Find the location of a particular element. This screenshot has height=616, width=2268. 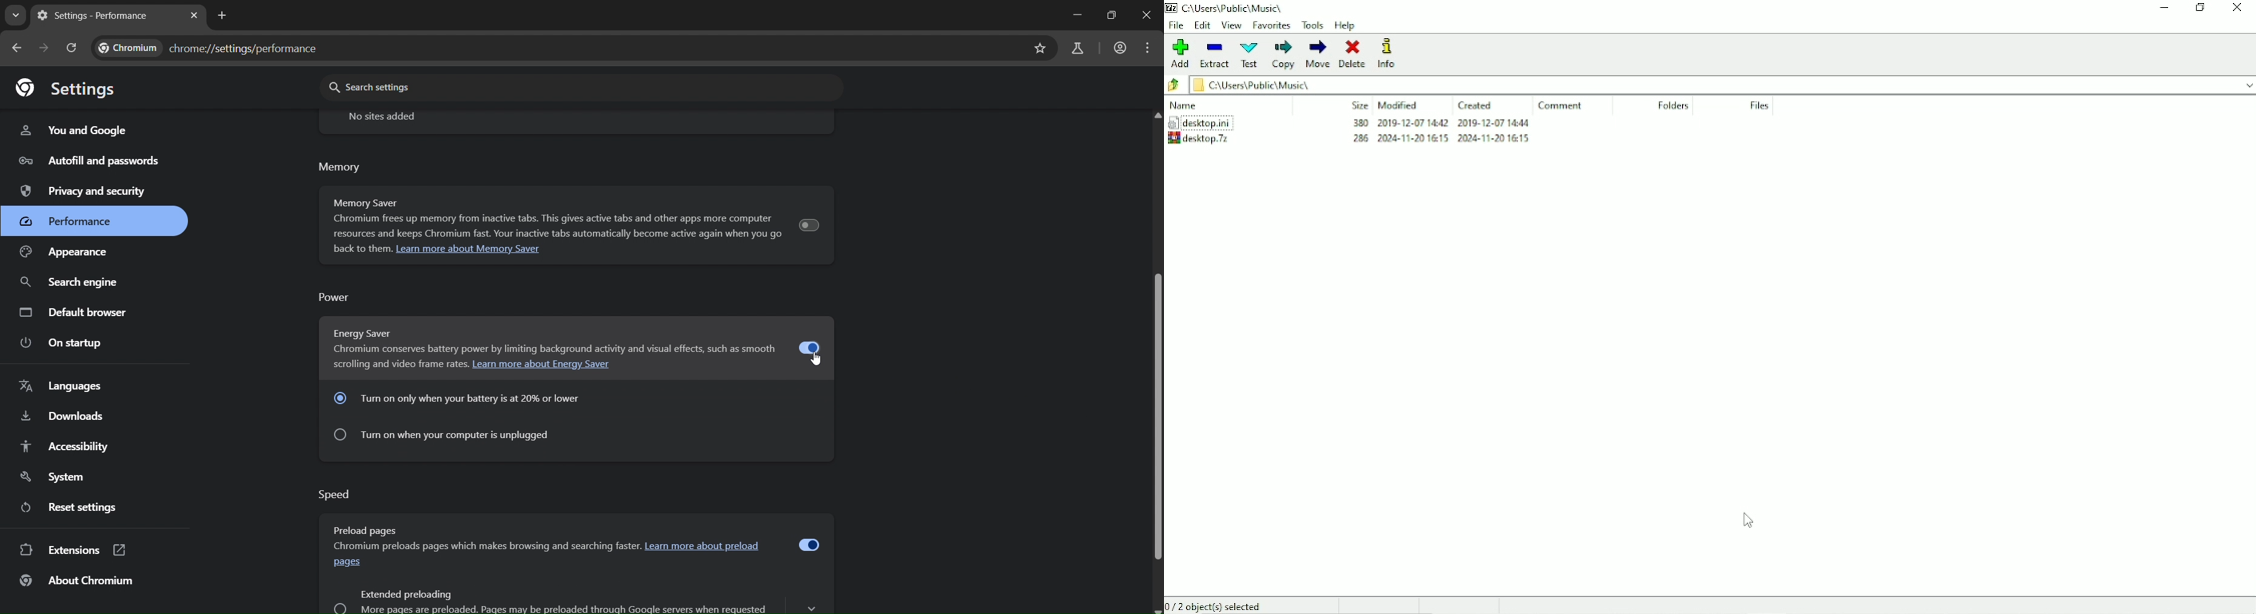

toggle memory saver is located at coordinates (811, 221).